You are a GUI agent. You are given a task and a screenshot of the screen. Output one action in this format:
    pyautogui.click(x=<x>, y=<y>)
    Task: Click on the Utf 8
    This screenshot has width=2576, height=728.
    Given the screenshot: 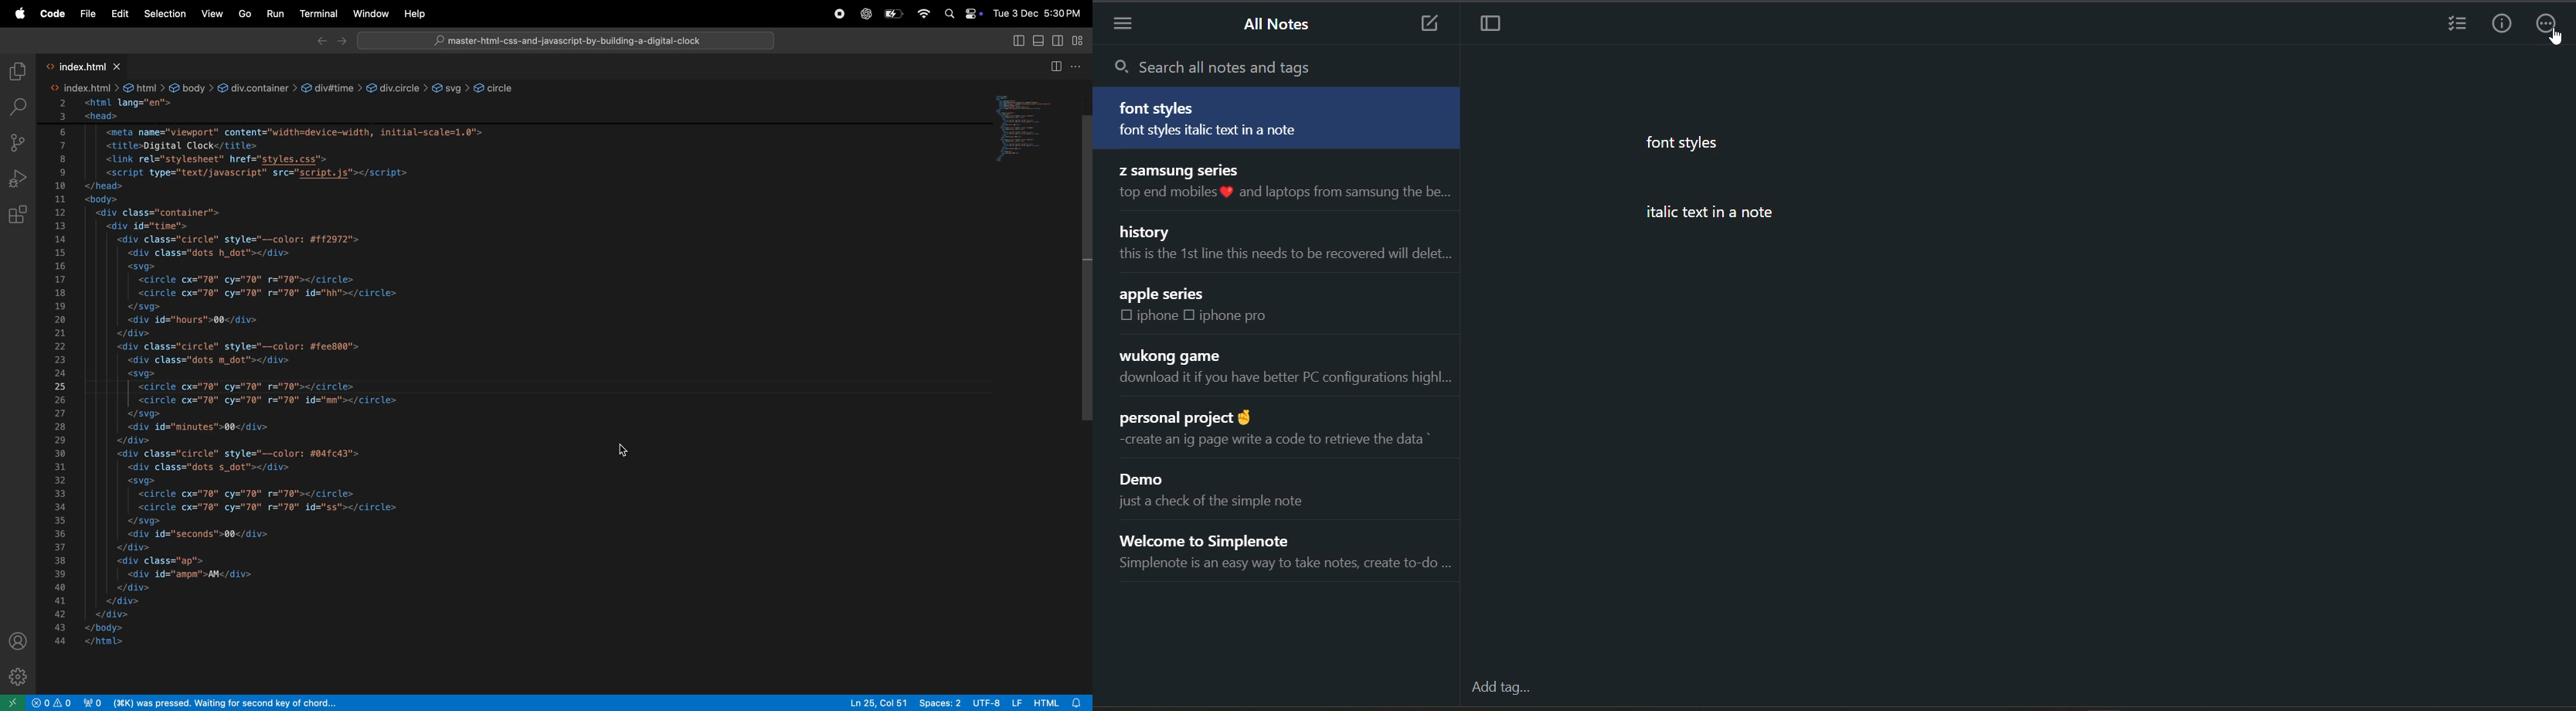 What is the action you would take?
    pyautogui.click(x=997, y=701)
    